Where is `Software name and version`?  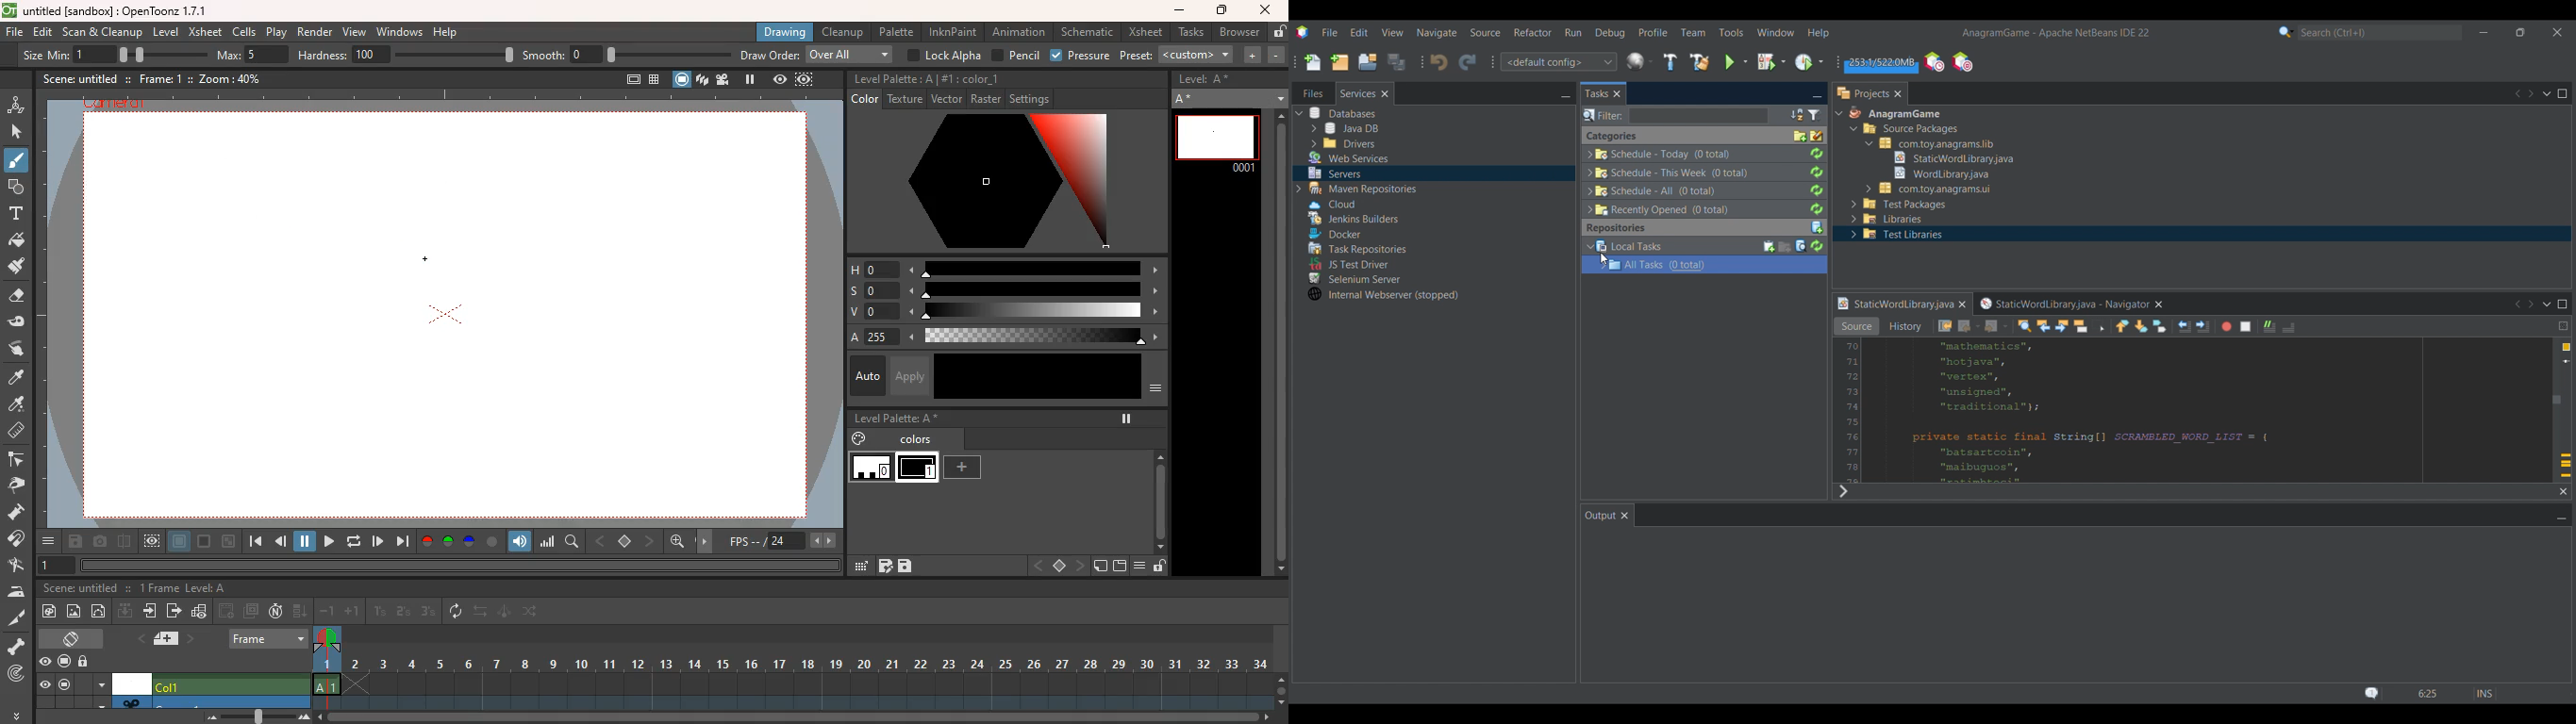
Software name and version is located at coordinates (2055, 34).